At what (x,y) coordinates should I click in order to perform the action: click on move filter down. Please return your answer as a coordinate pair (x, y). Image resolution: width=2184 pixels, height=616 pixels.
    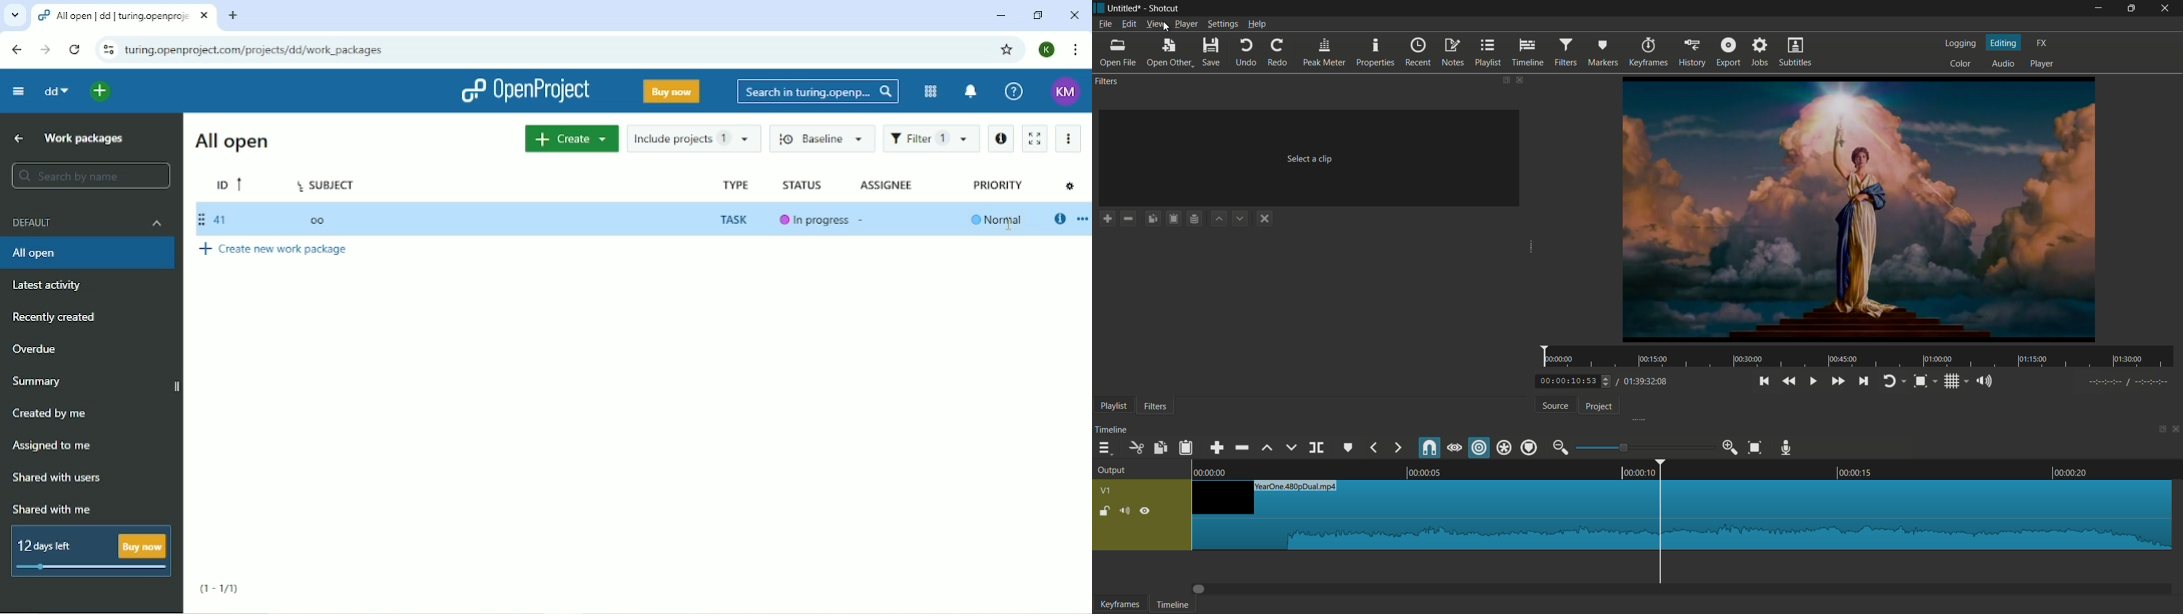
    Looking at the image, I should click on (1240, 219).